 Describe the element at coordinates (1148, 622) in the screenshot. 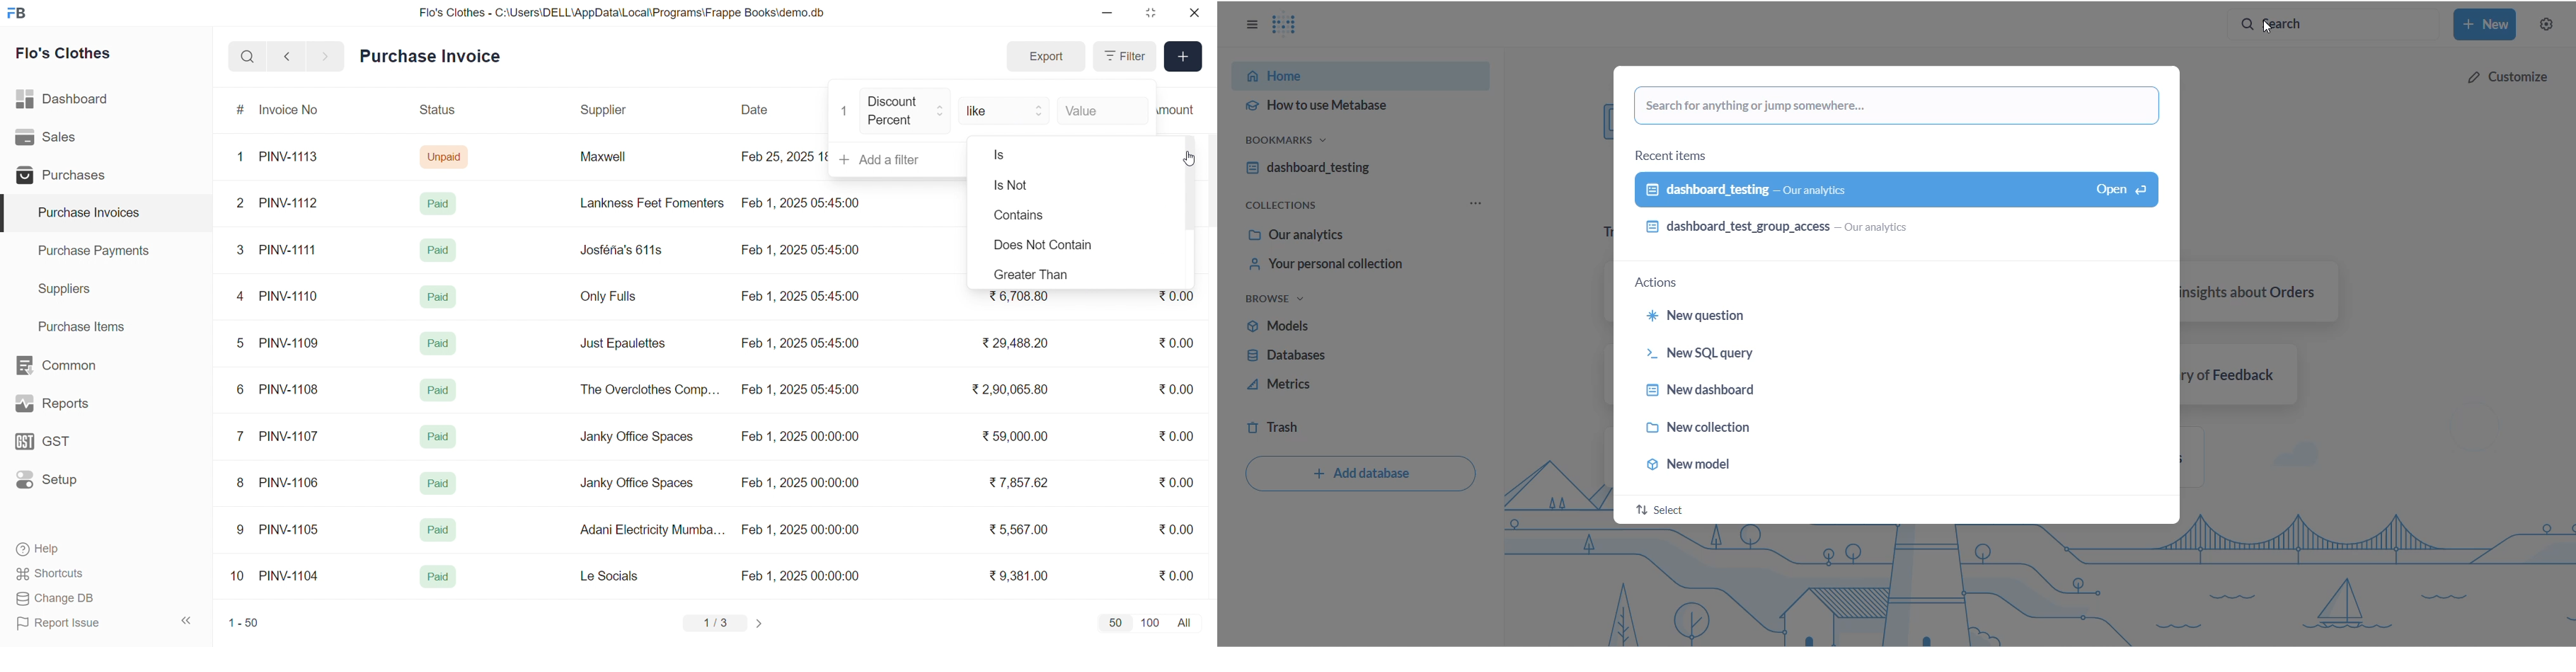

I see `100` at that location.